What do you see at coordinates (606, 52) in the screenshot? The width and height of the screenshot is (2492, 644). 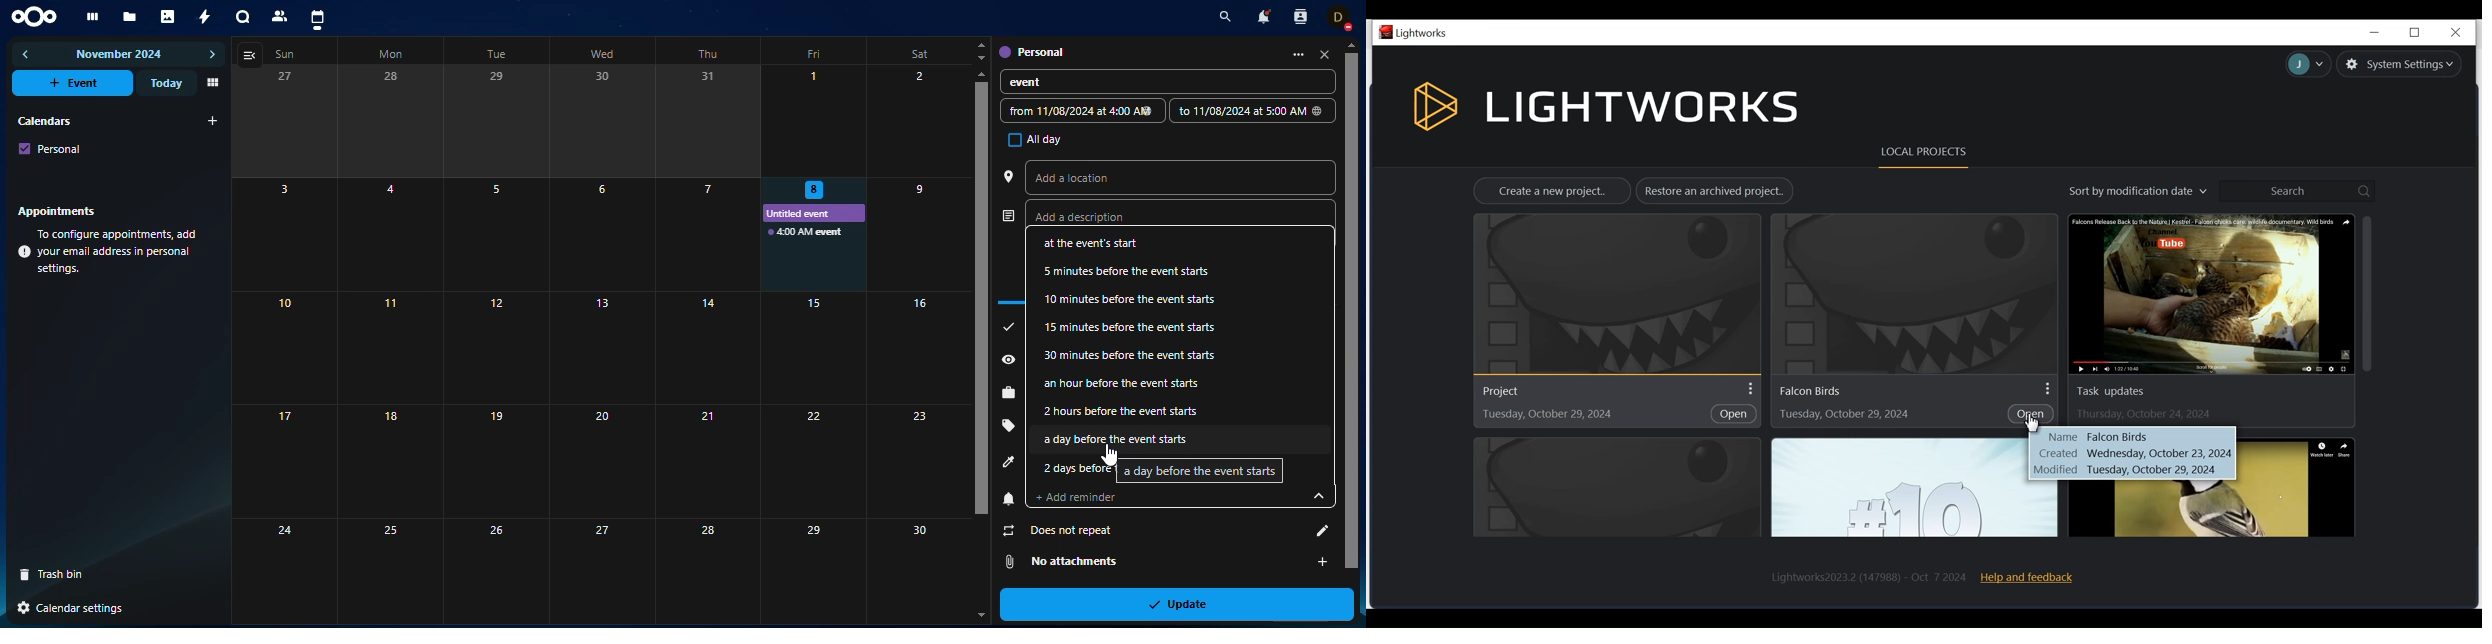 I see `wed` at bounding box center [606, 52].